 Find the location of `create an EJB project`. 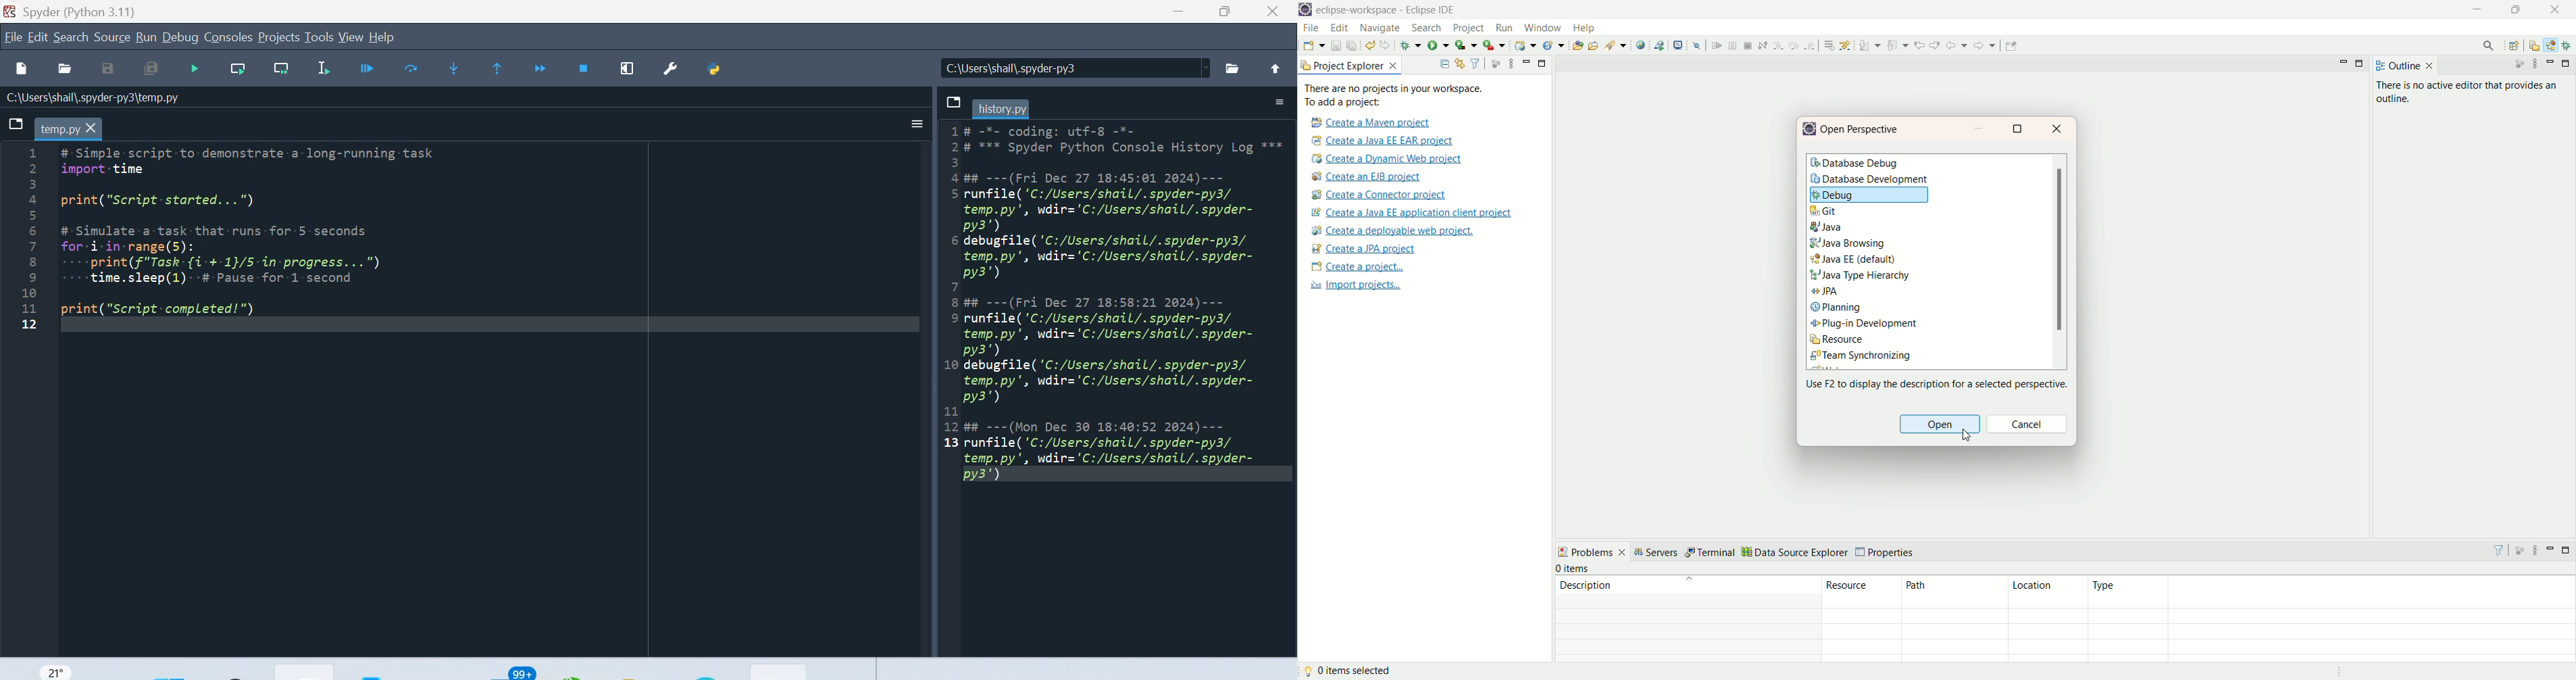

create an EJB project is located at coordinates (1366, 177).